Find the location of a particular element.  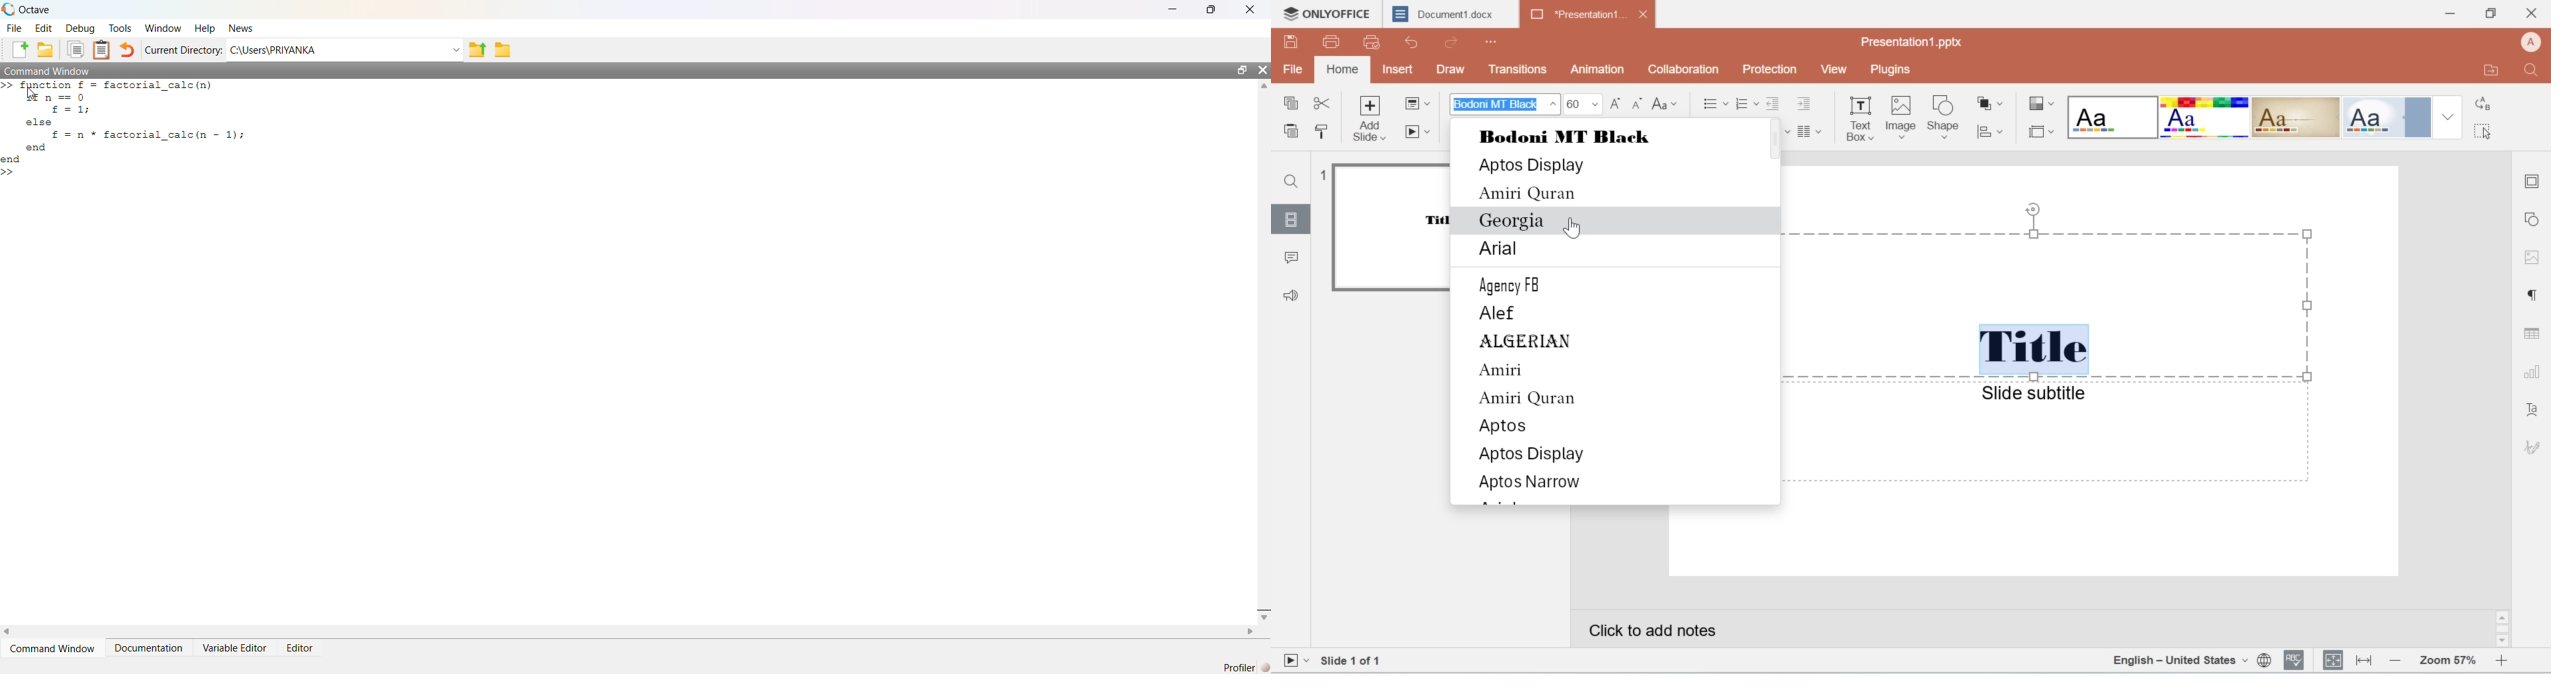

text box is located at coordinates (1860, 122).